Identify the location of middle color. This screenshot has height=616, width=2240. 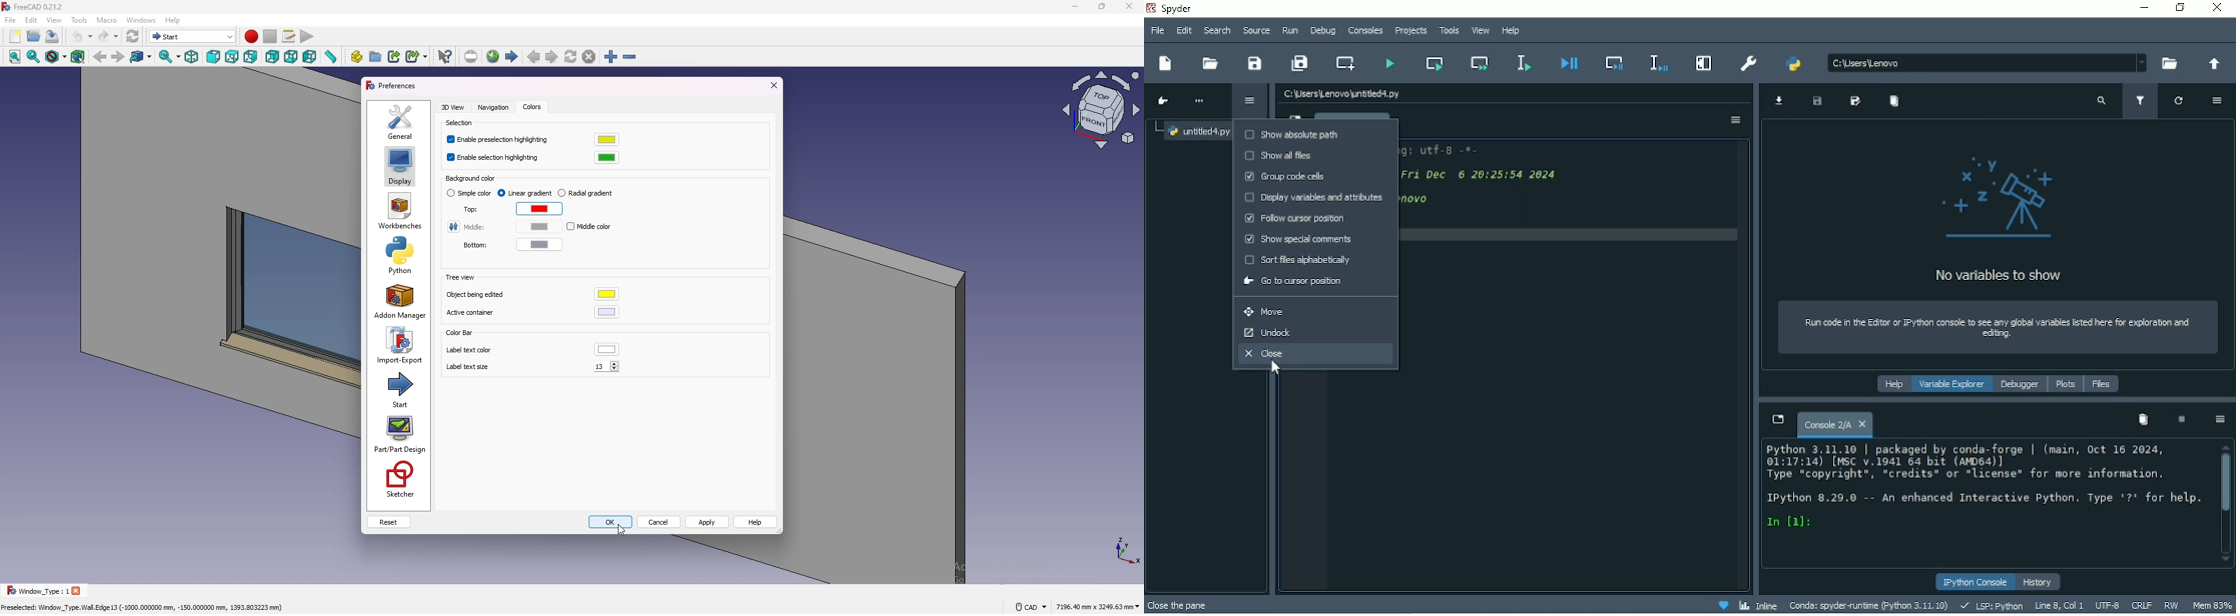
(589, 225).